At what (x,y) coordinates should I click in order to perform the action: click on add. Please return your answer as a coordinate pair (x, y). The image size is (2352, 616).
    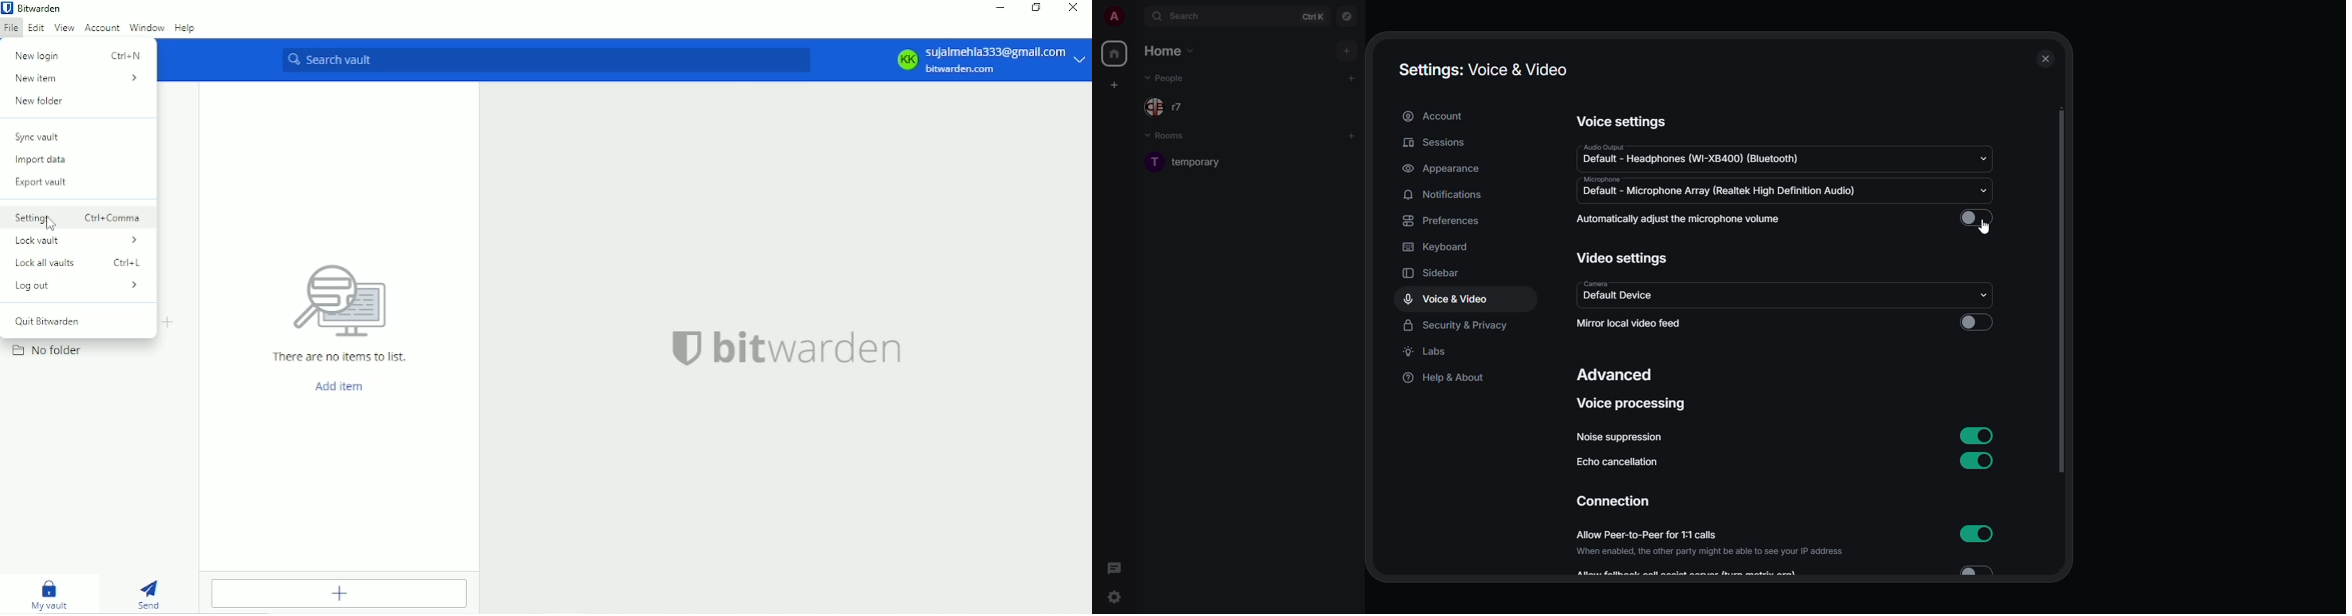
    Looking at the image, I should click on (1353, 134).